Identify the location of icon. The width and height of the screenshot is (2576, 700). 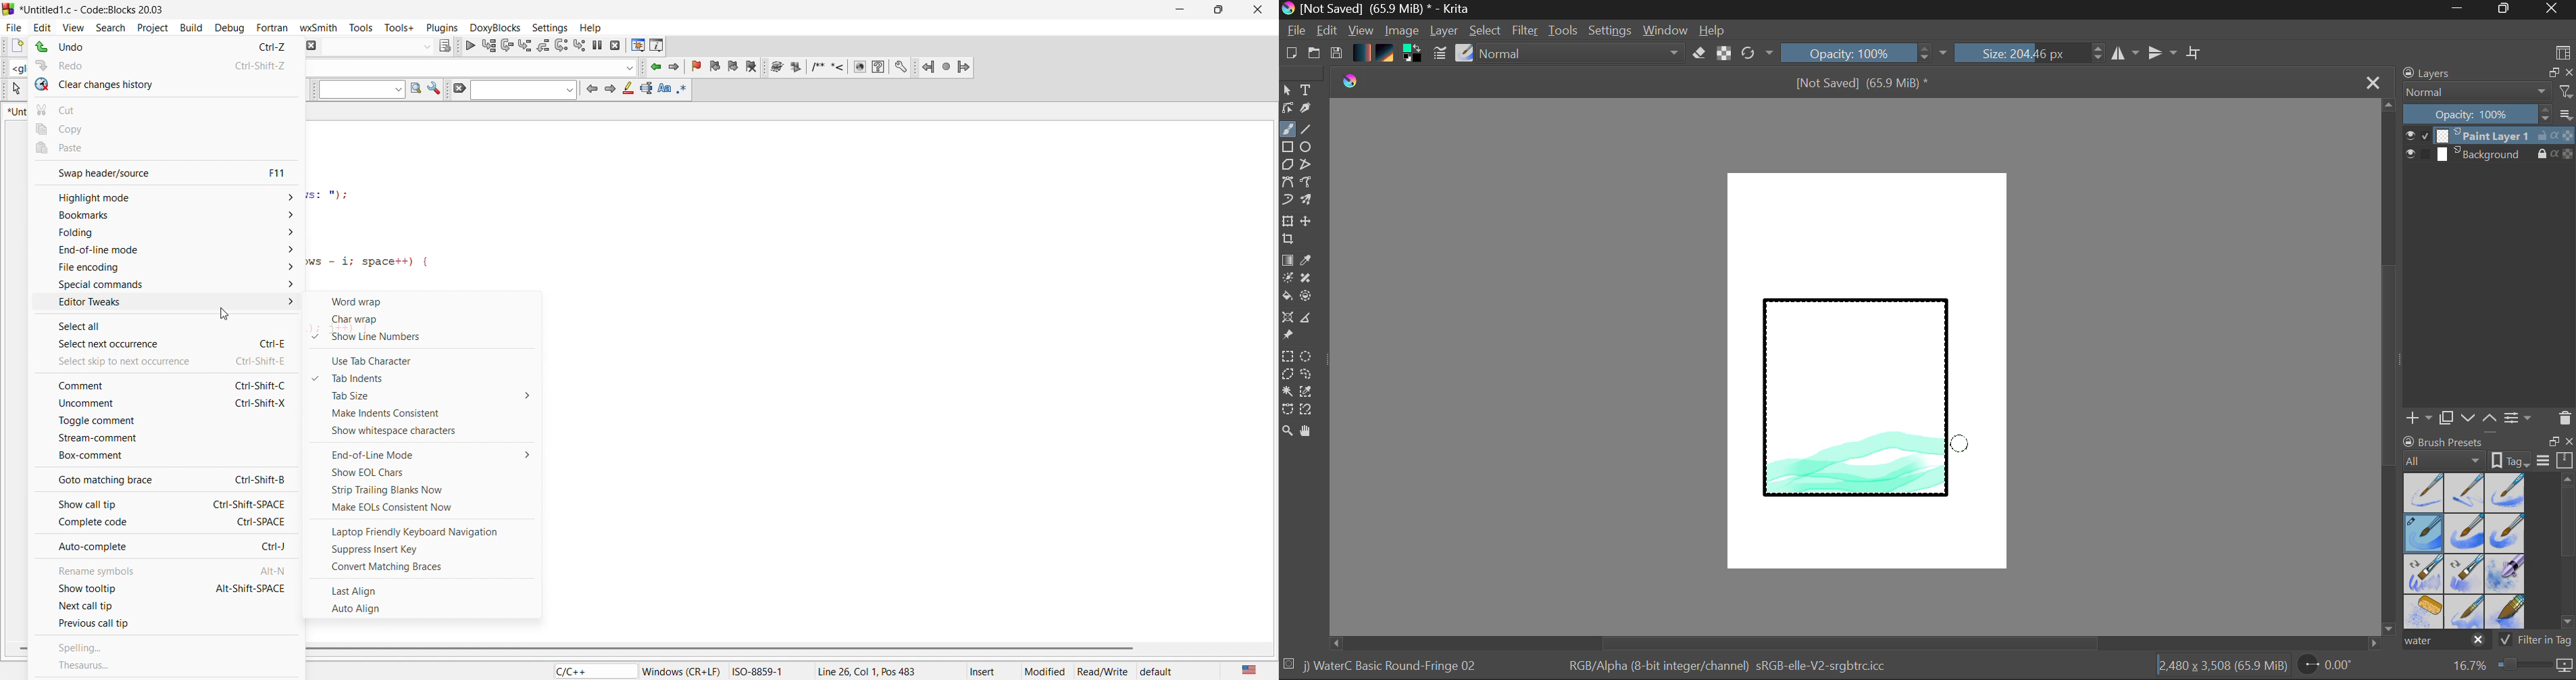
(646, 89).